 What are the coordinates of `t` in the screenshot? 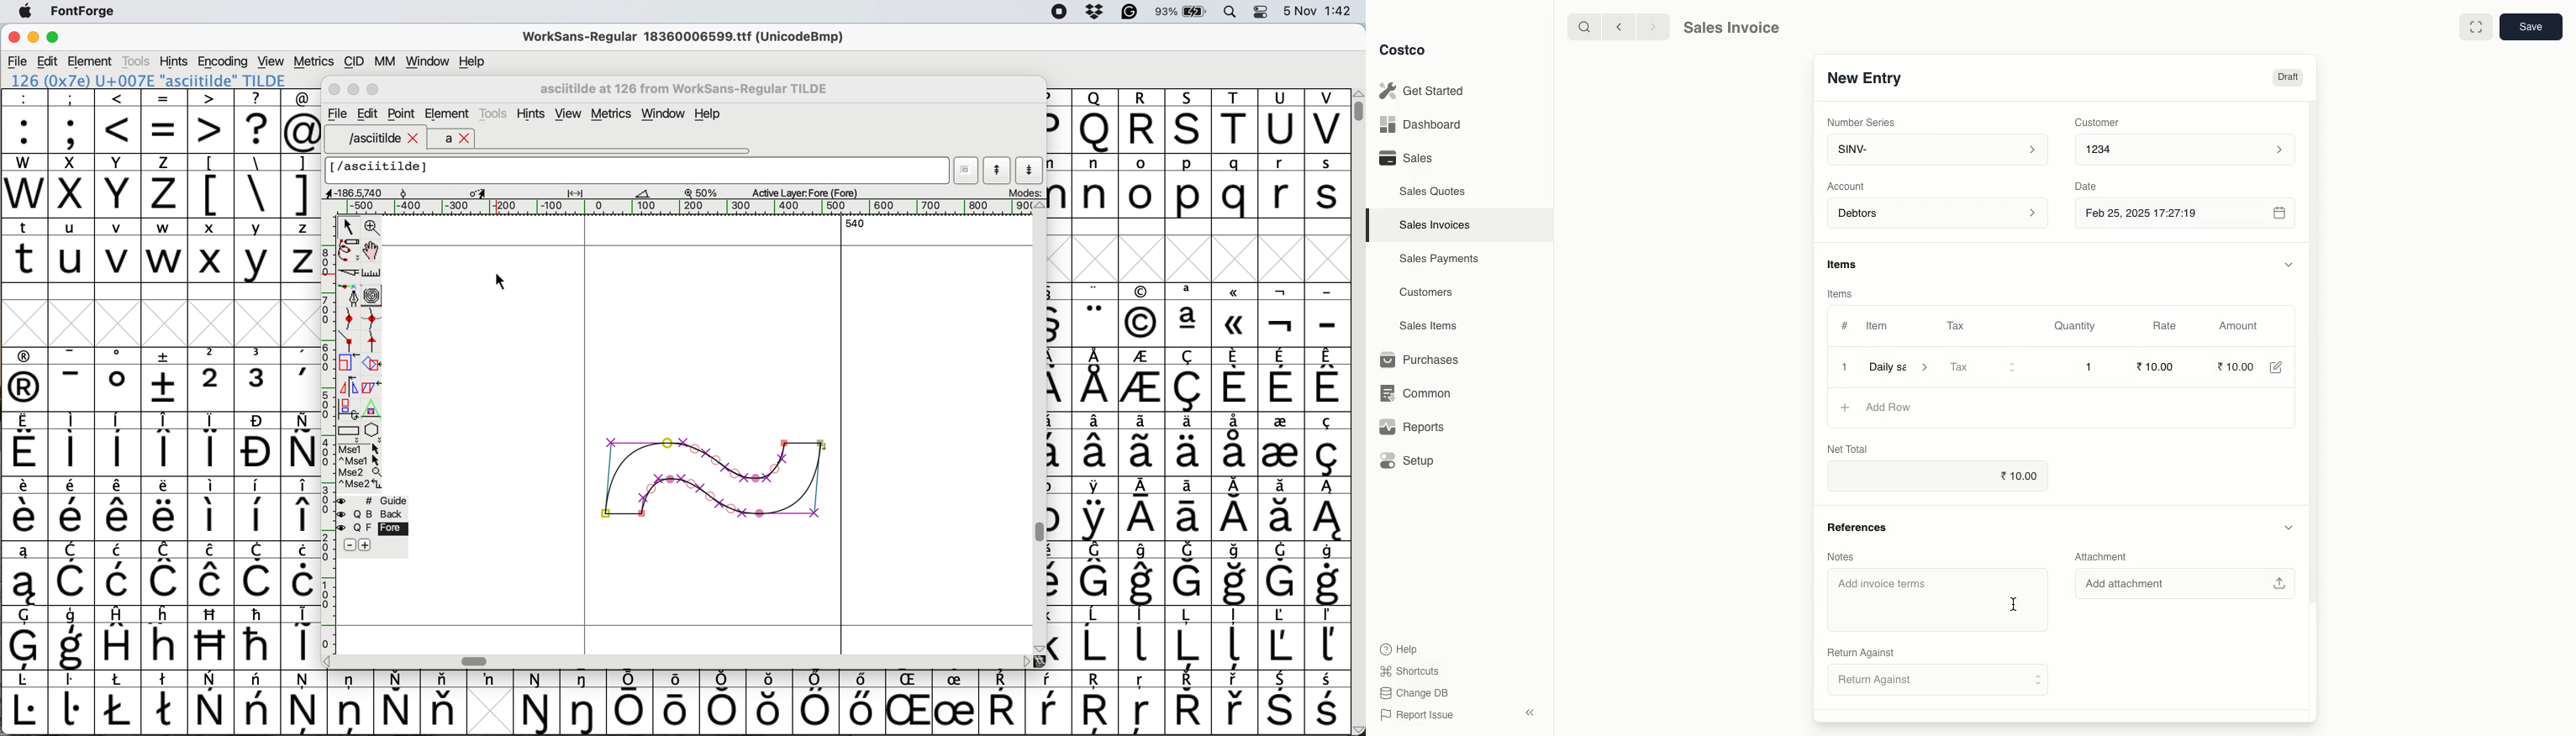 It's located at (24, 249).